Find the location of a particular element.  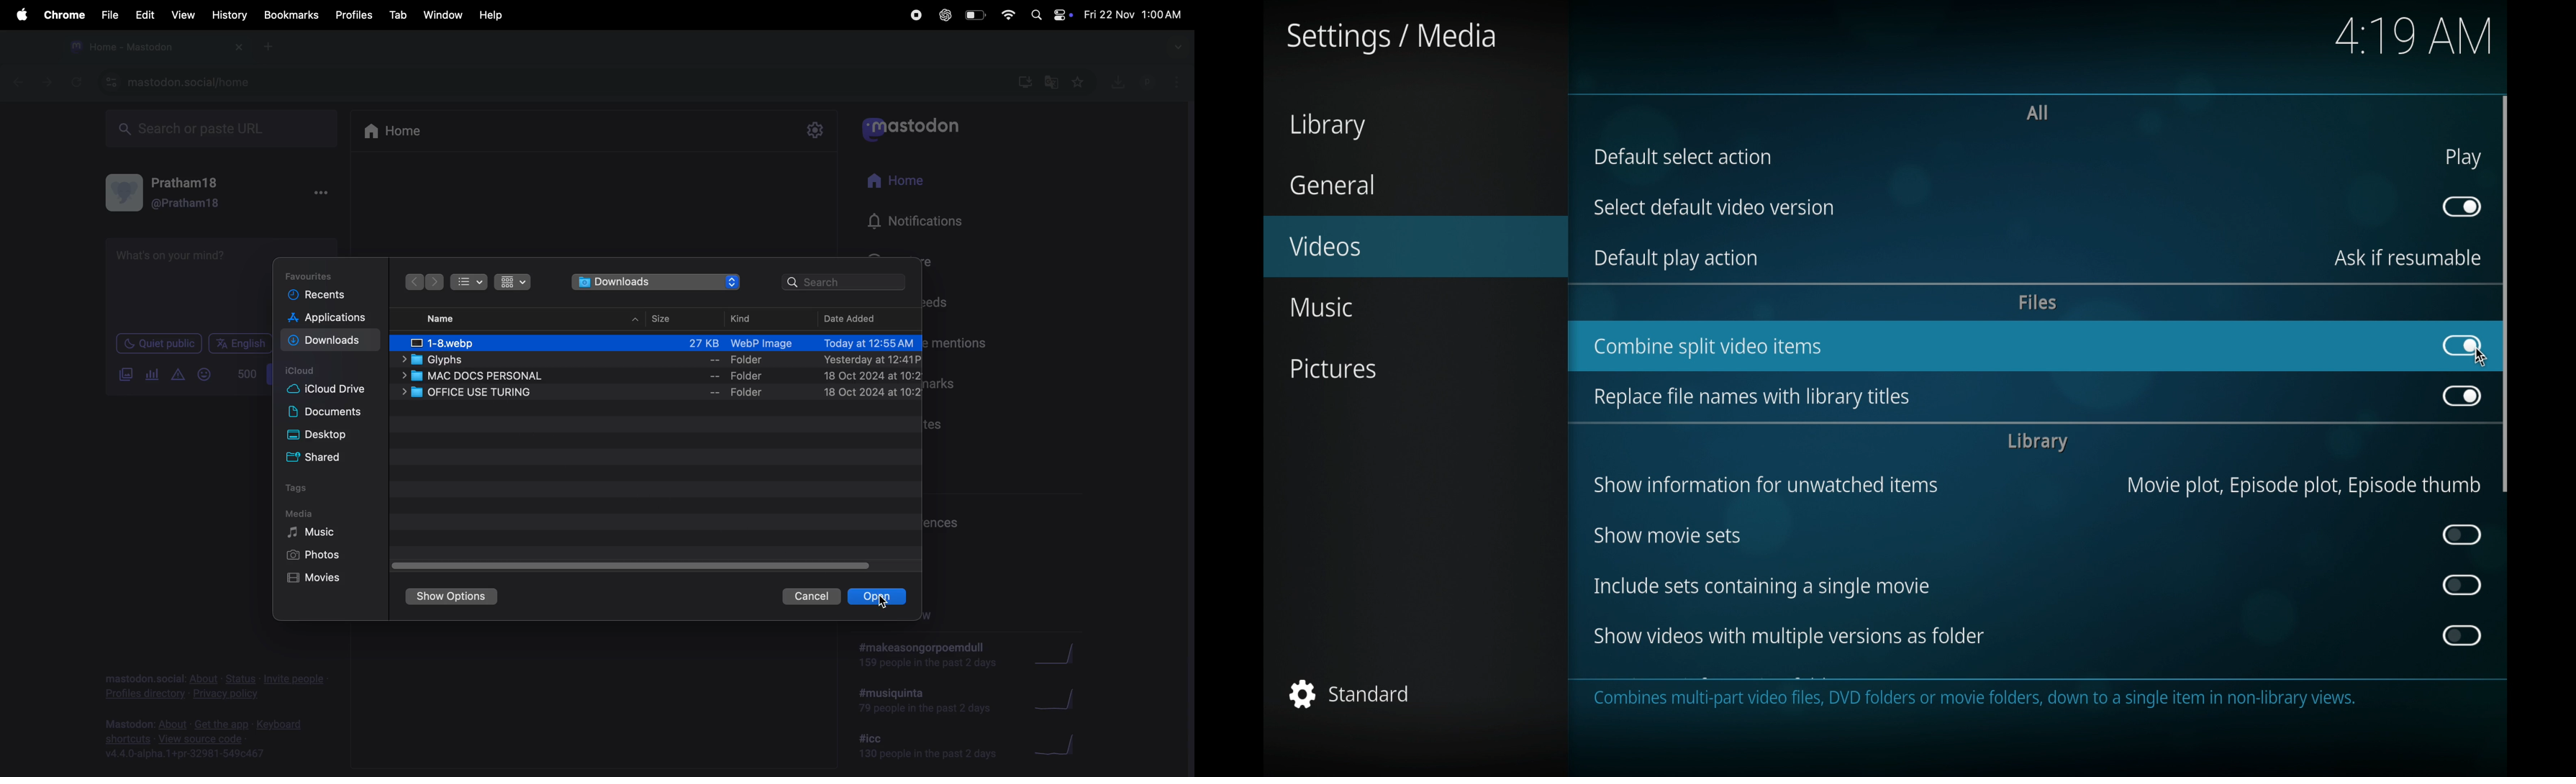

videos is located at coordinates (1415, 247).